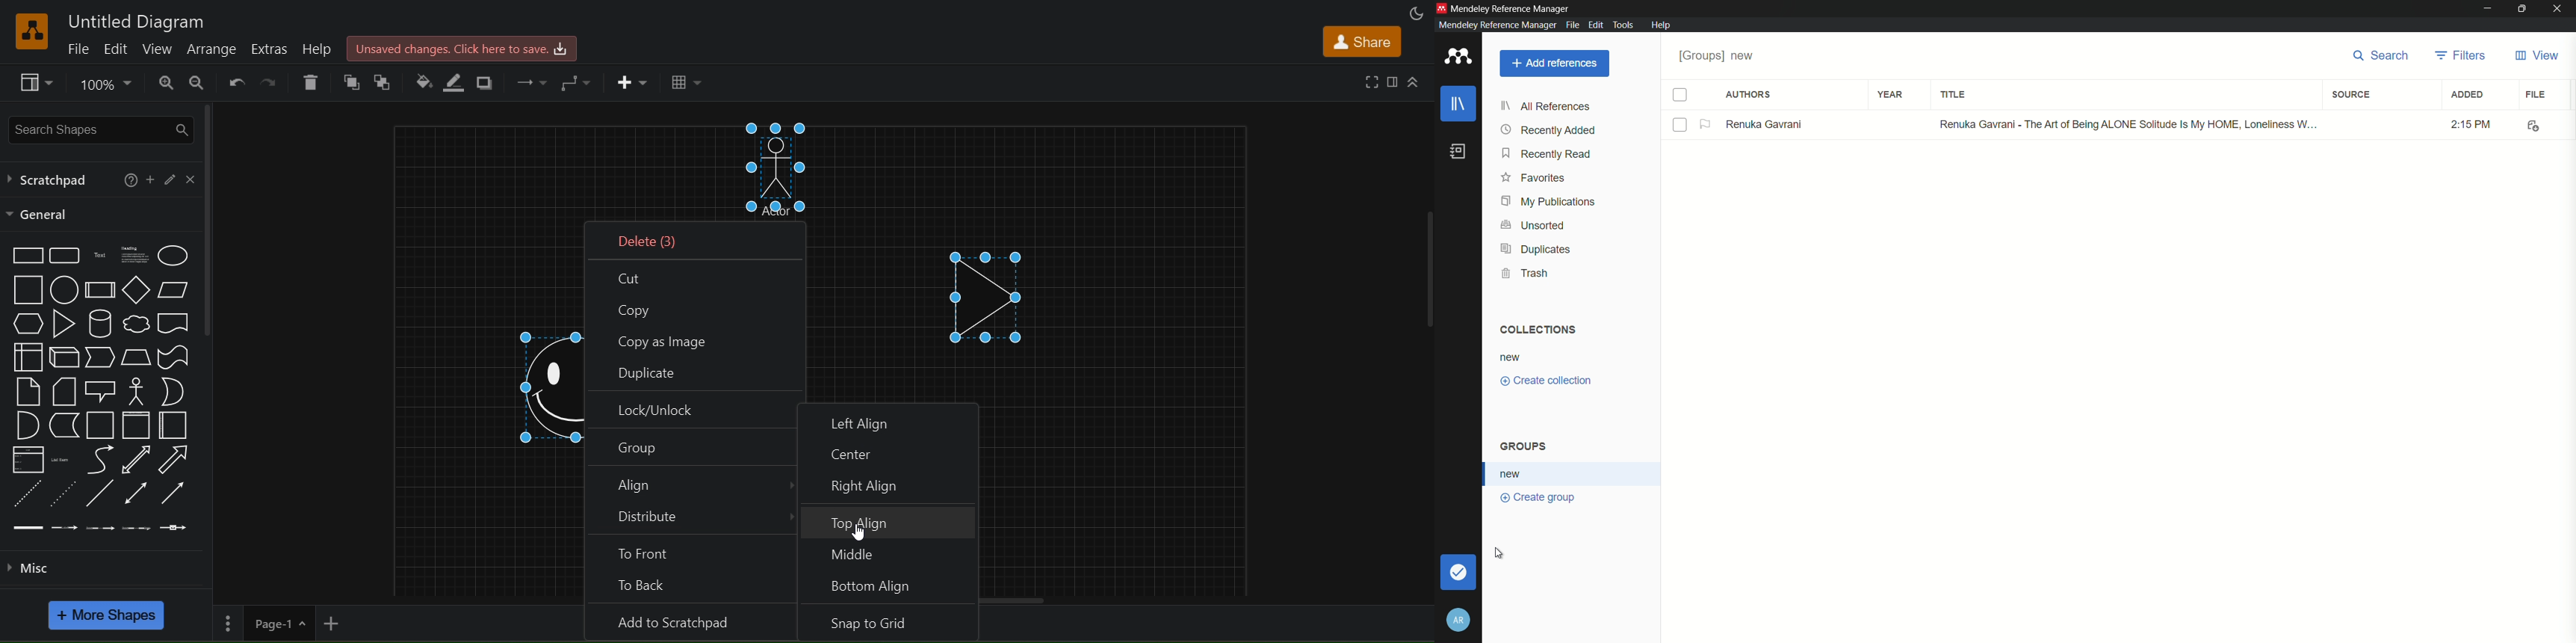 The height and width of the screenshot is (644, 2576). What do you see at coordinates (1514, 357) in the screenshot?
I see `new` at bounding box center [1514, 357].